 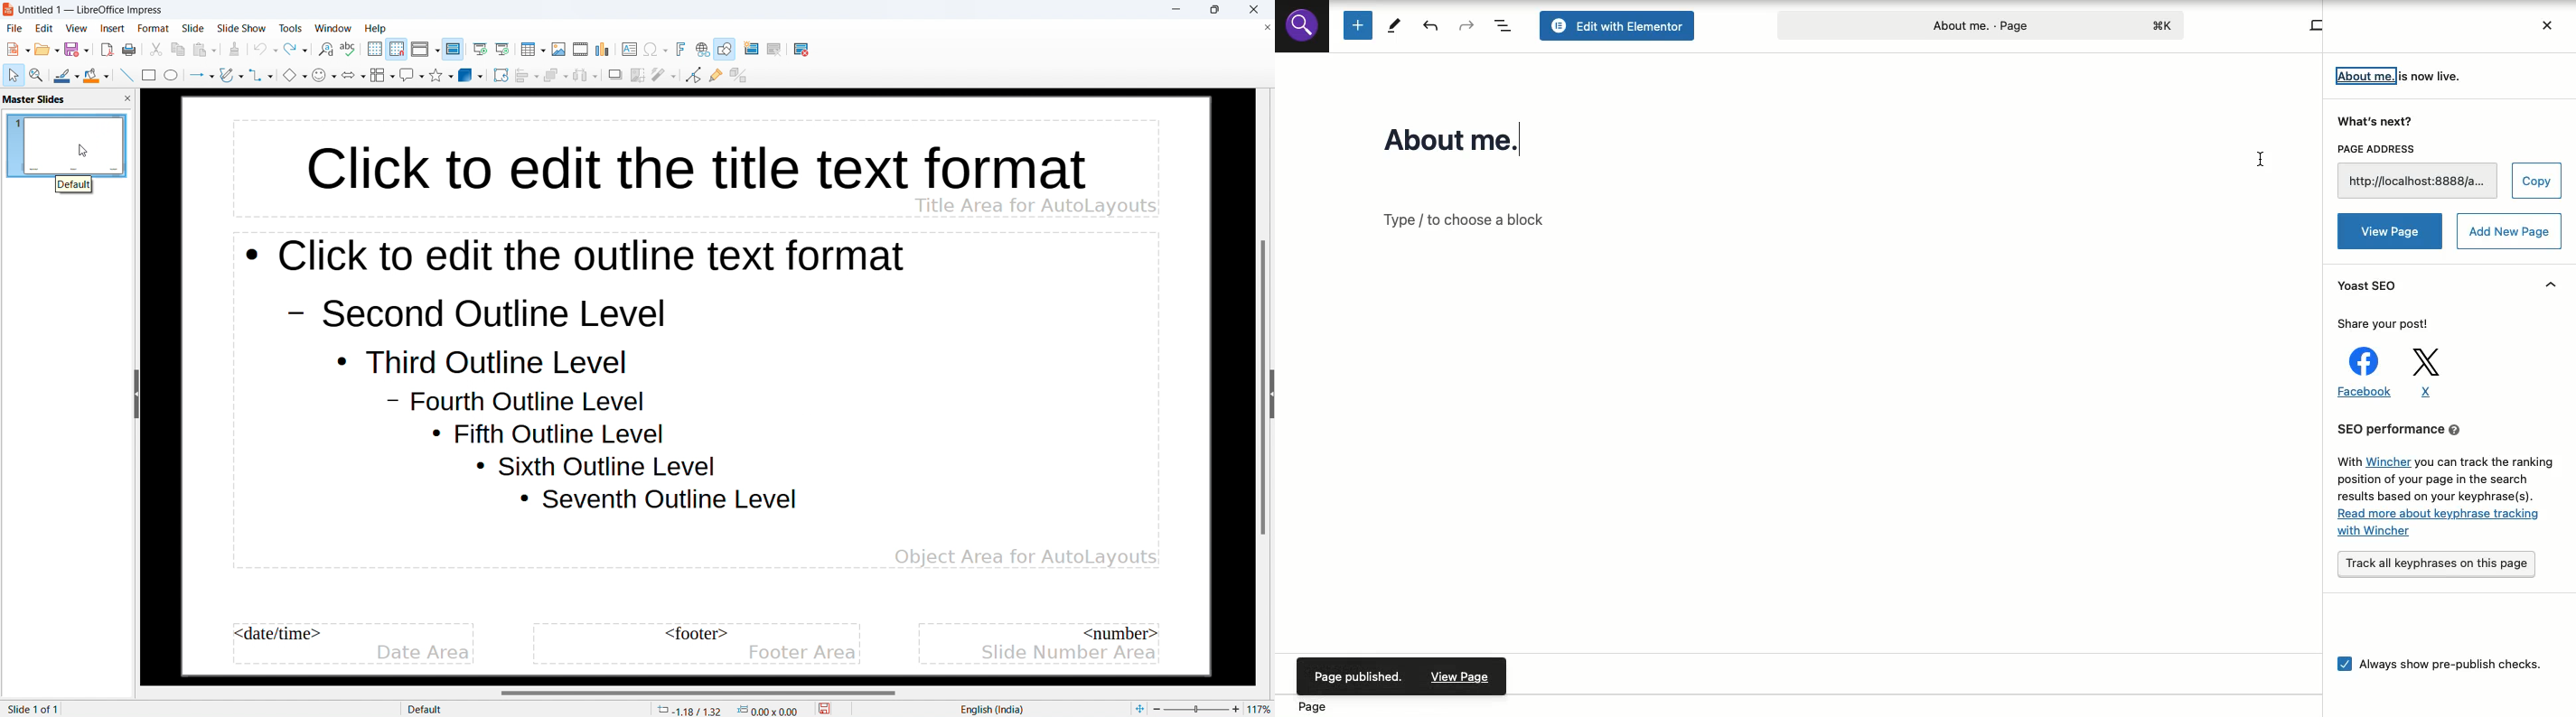 What do you see at coordinates (35, 100) in the screenshot?
I see `master slides` at bounding box center [35, 100].